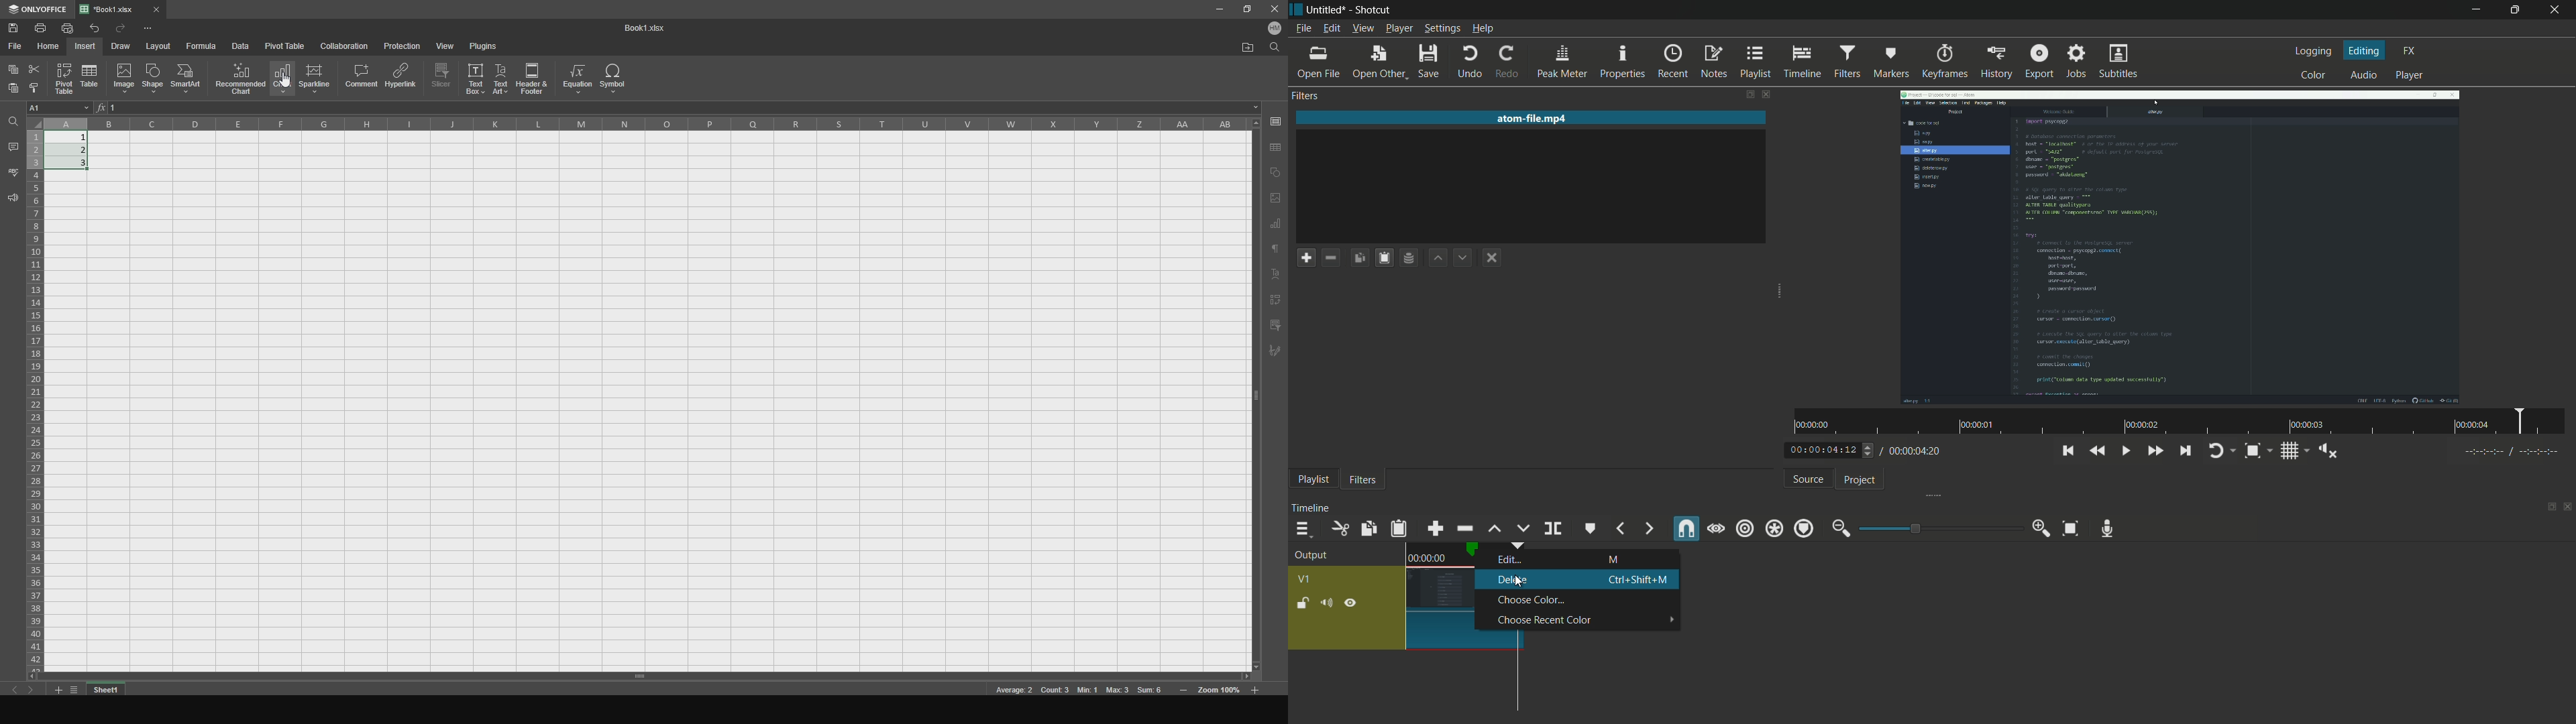 This screenshot has width=2576, height=728. Describe the element at coordinates (2070, 451) in the screenshot. I see `skip to the previous point` at that location.